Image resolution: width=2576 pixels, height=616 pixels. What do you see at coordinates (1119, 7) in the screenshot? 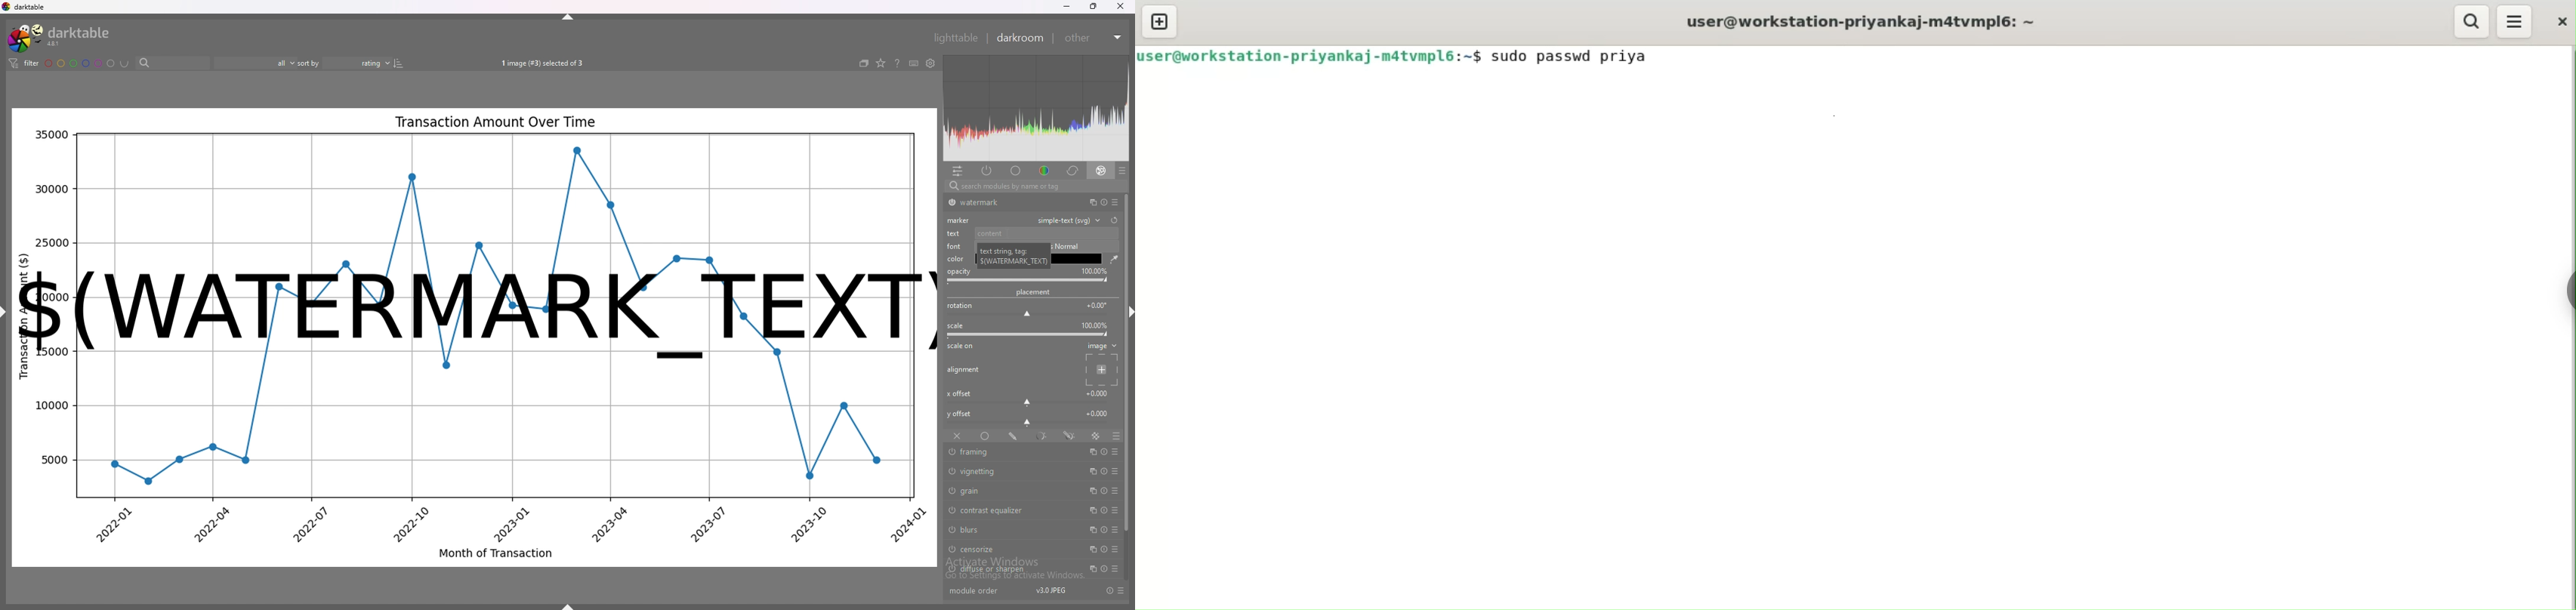
I see `close` at bounding box center [1119, 7].